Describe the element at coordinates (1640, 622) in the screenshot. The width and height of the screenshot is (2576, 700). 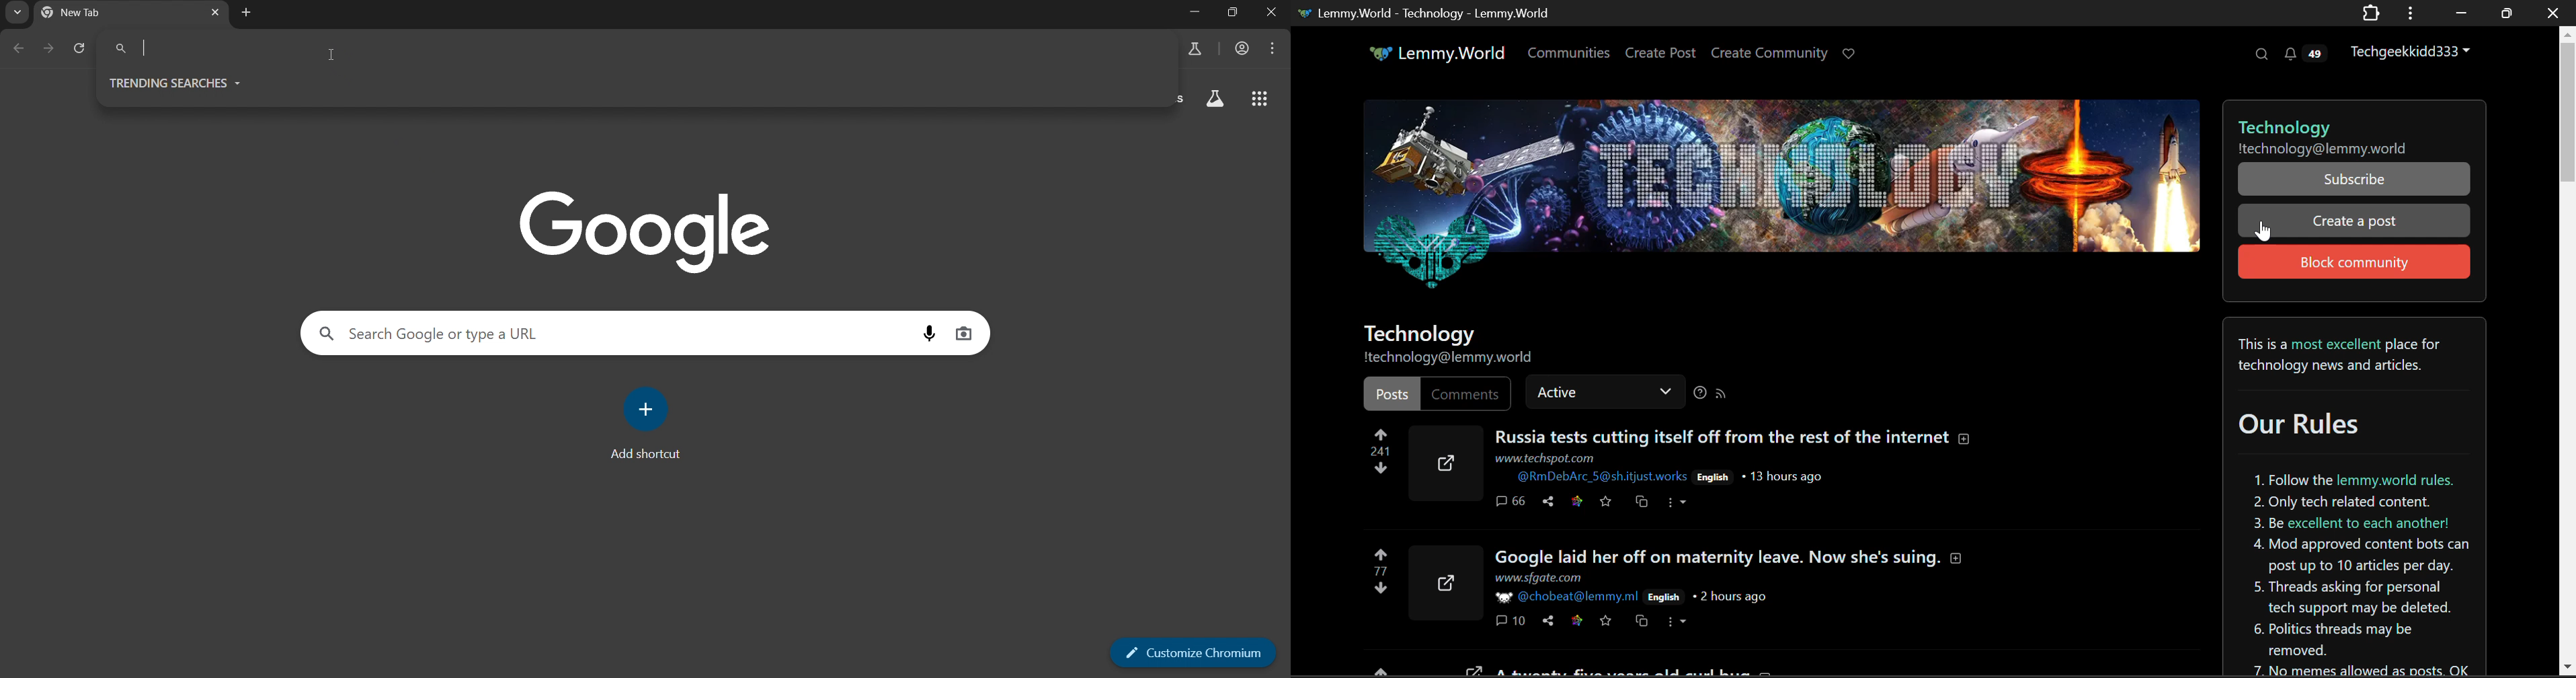
I see `Cross-post` at that location.